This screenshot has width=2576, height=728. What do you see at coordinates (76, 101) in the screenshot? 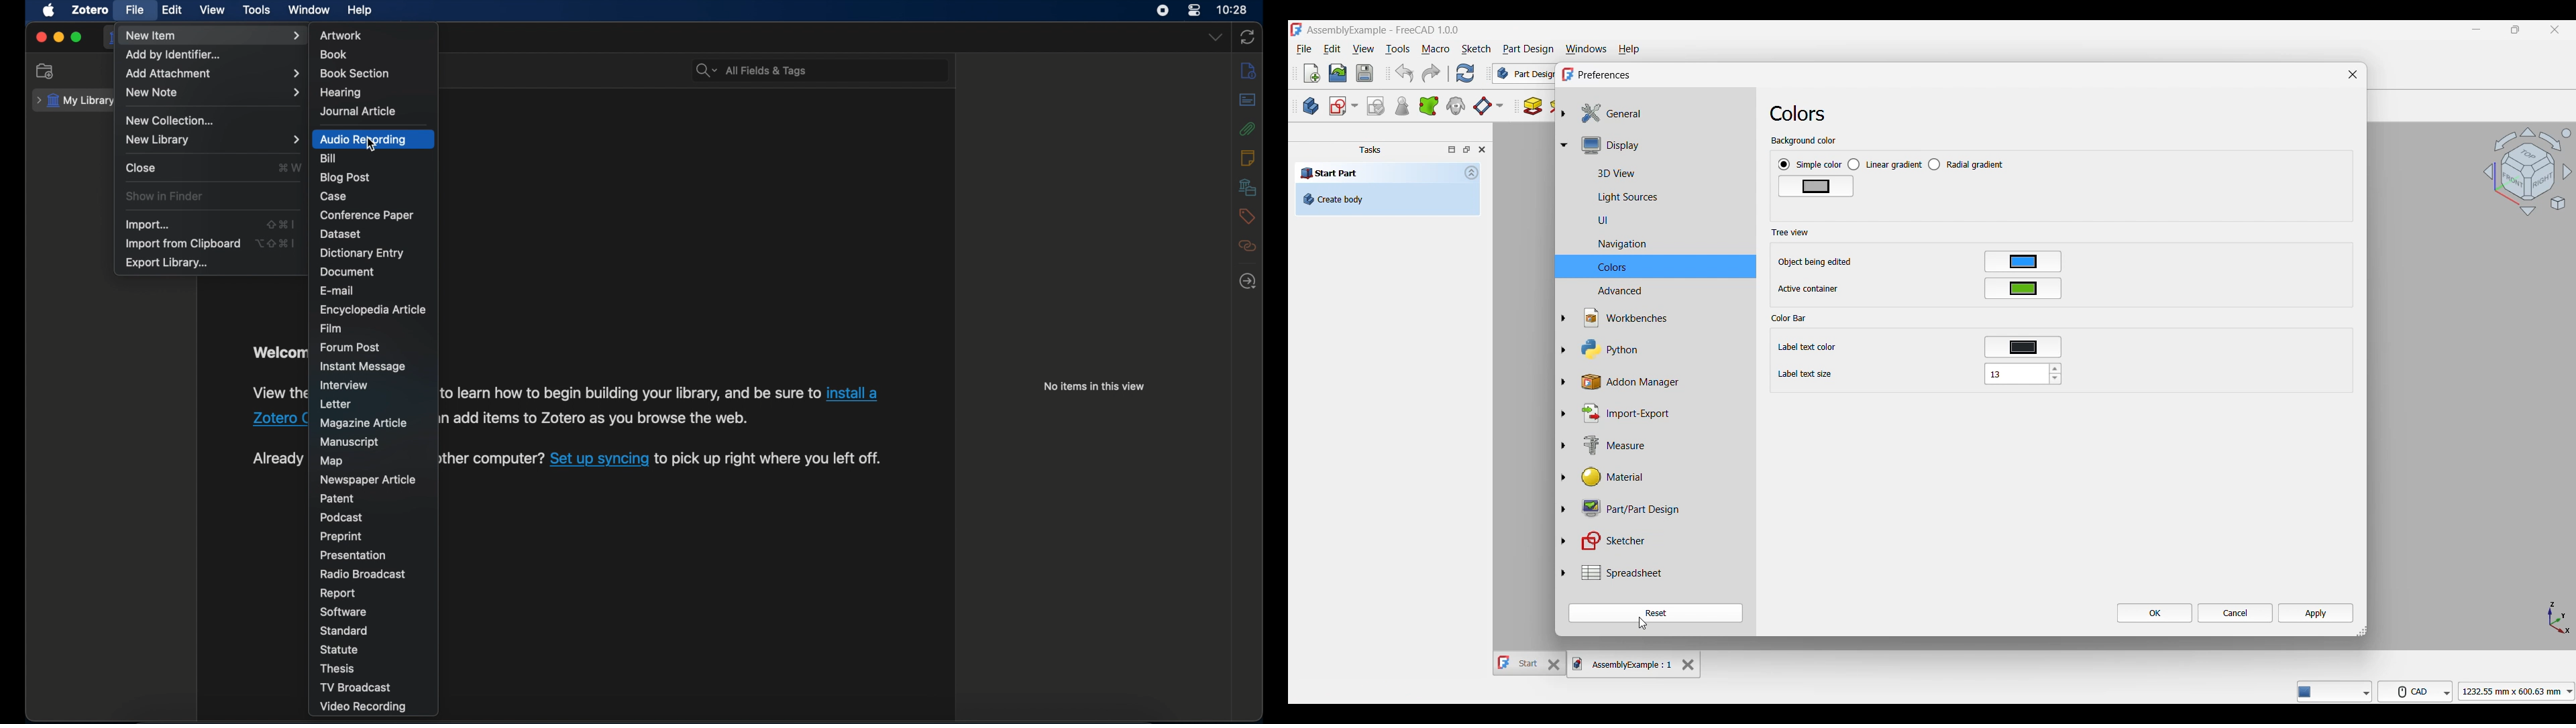
I see `my library` at bounding box center [76, 101].